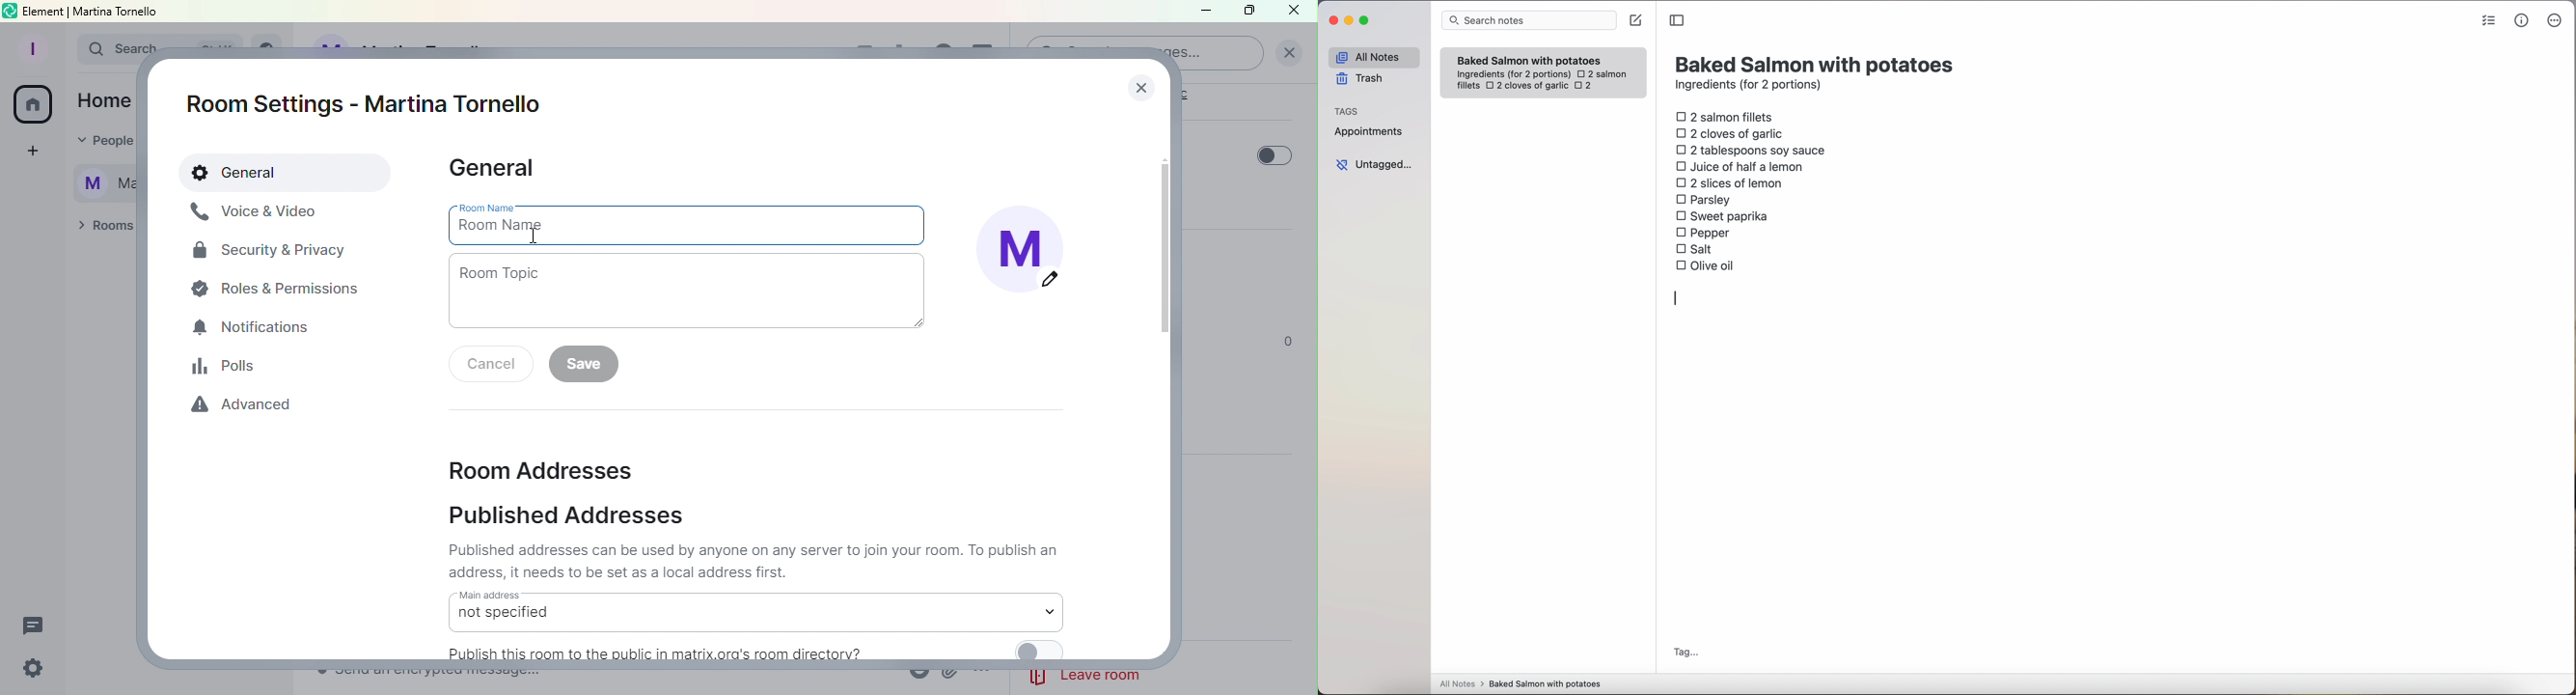 The height and width of the screenshot is (700, 2576). Describe the element at coordinates (247, 408) in the screenshot. I see `Advanced` at that location.